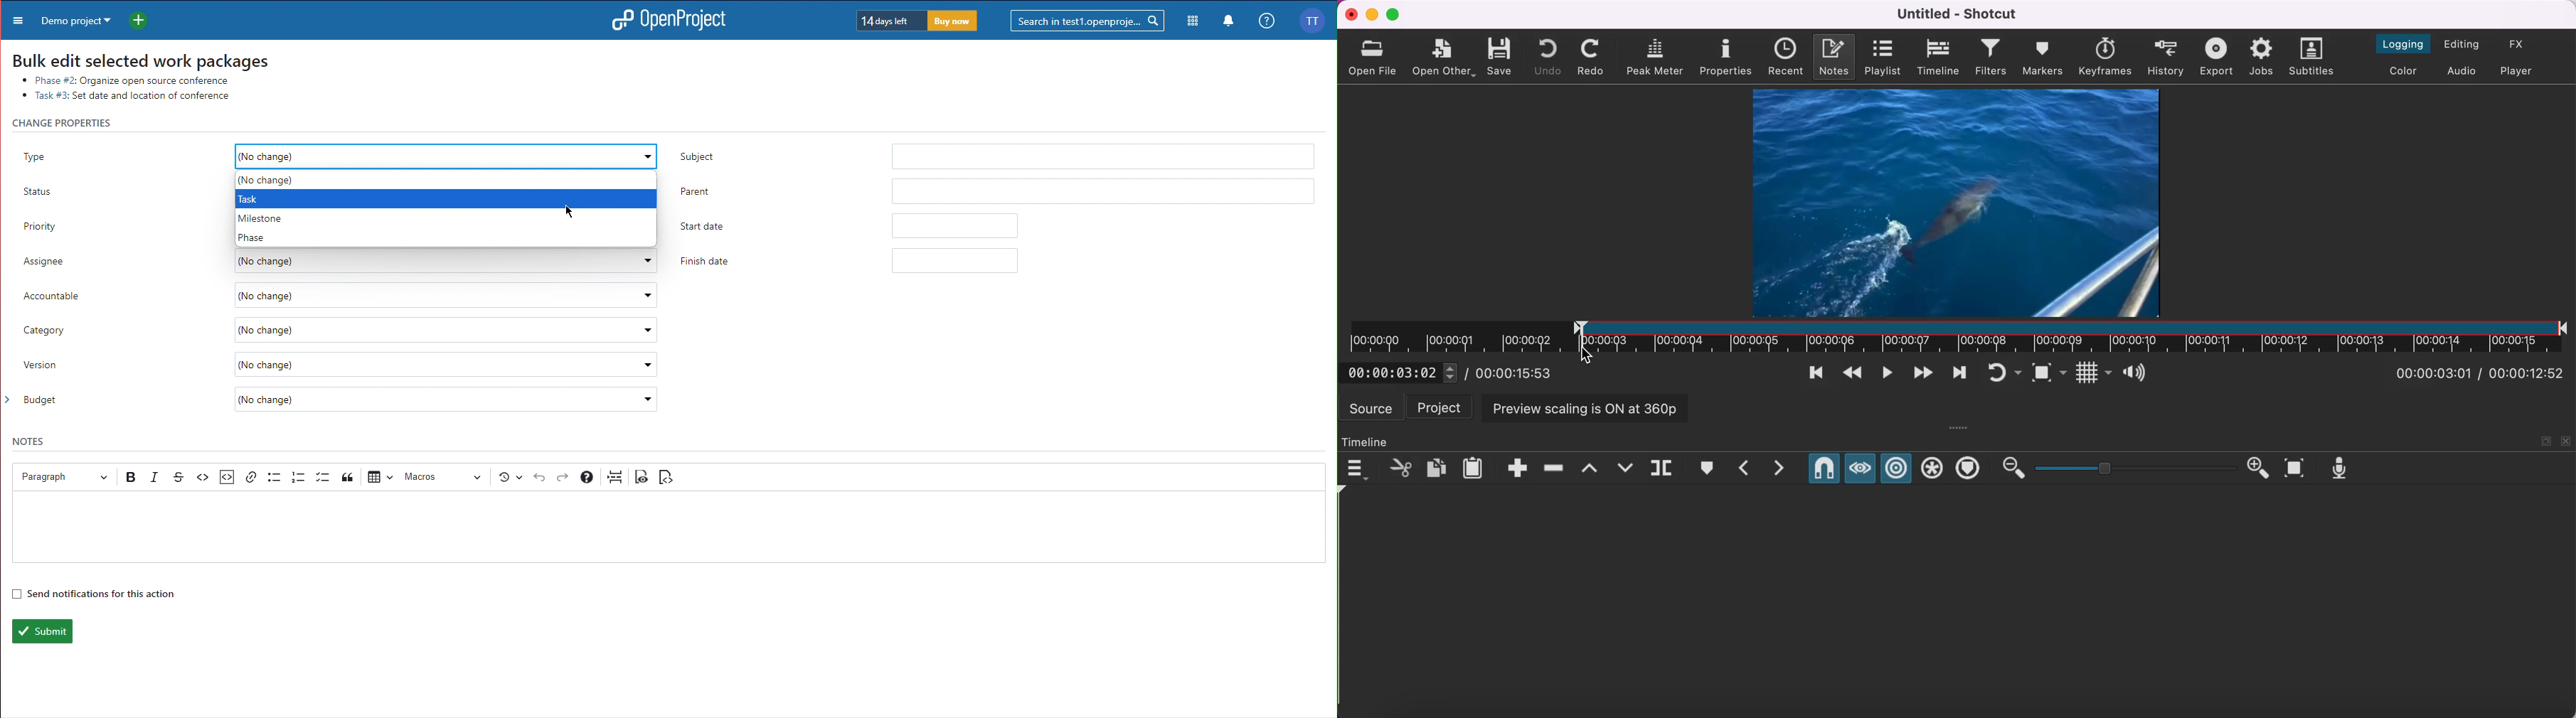  I want to click on switch to player only layout, so click(2522, 73).